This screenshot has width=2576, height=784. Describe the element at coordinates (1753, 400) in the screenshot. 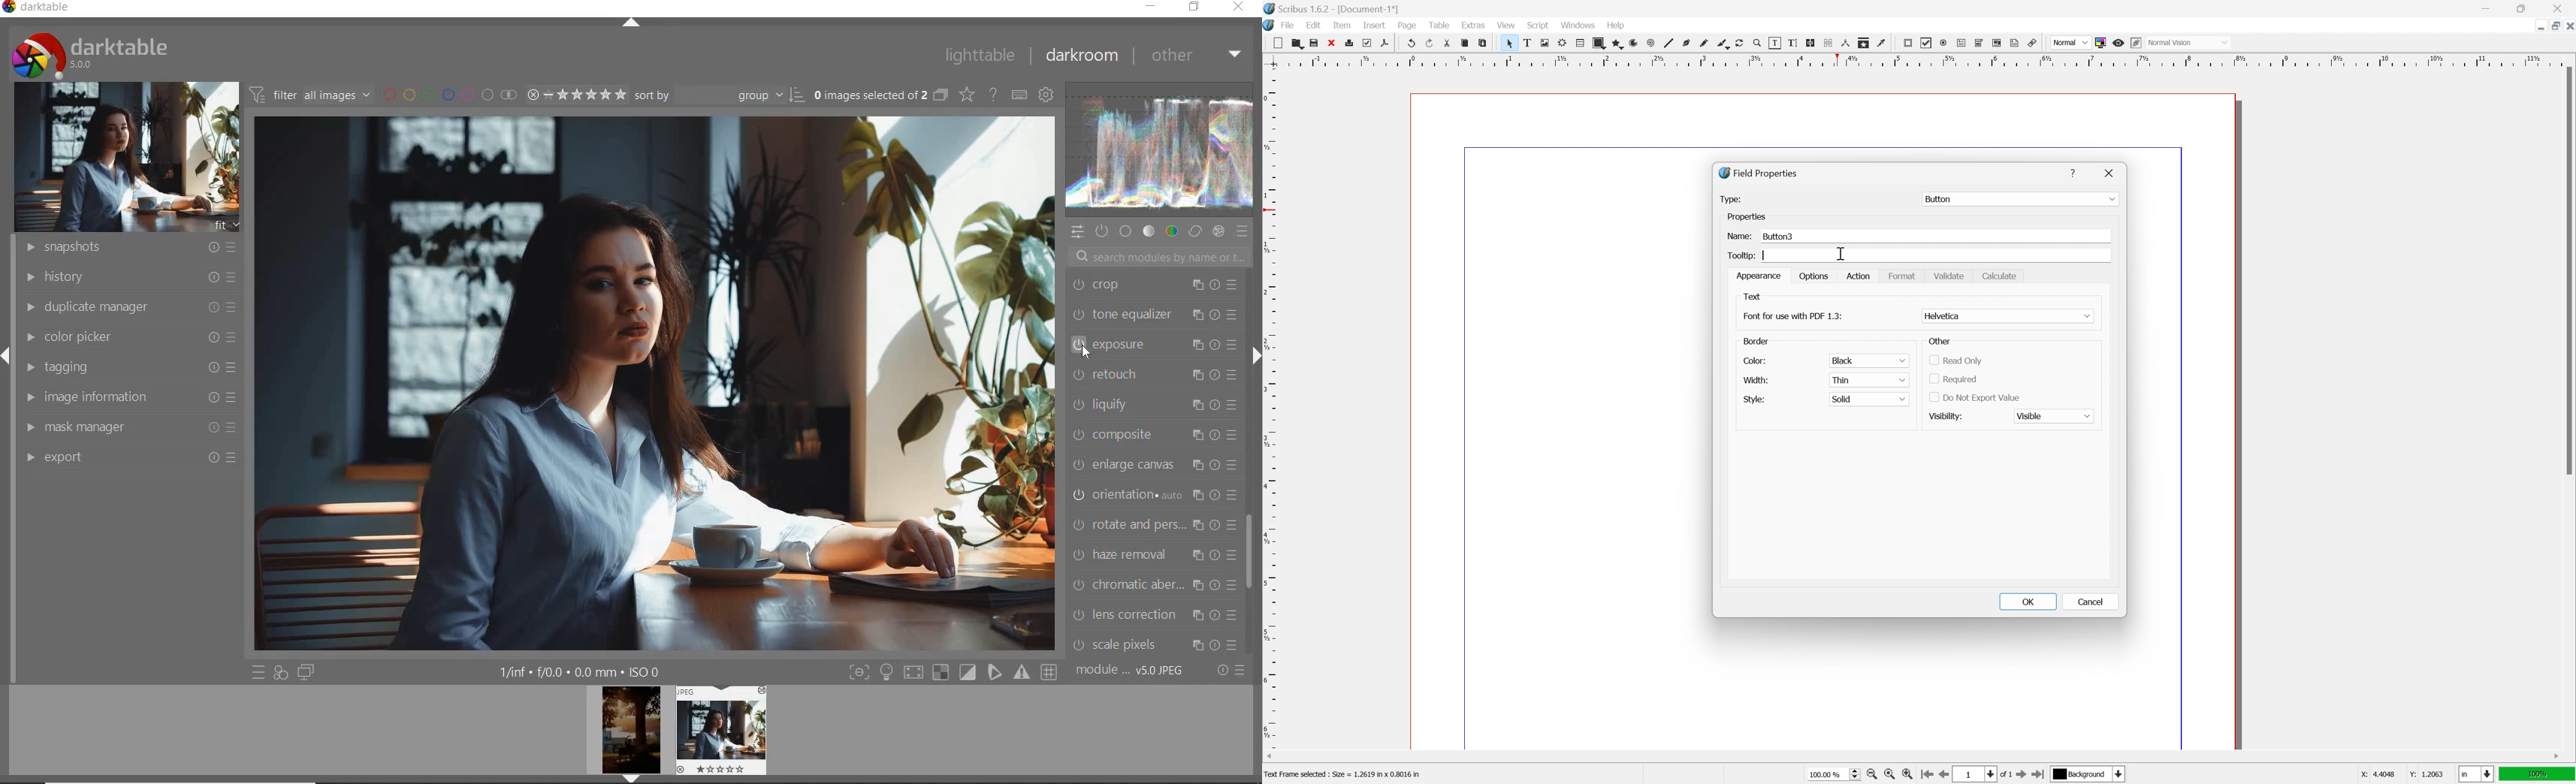

I see `style` at that location.